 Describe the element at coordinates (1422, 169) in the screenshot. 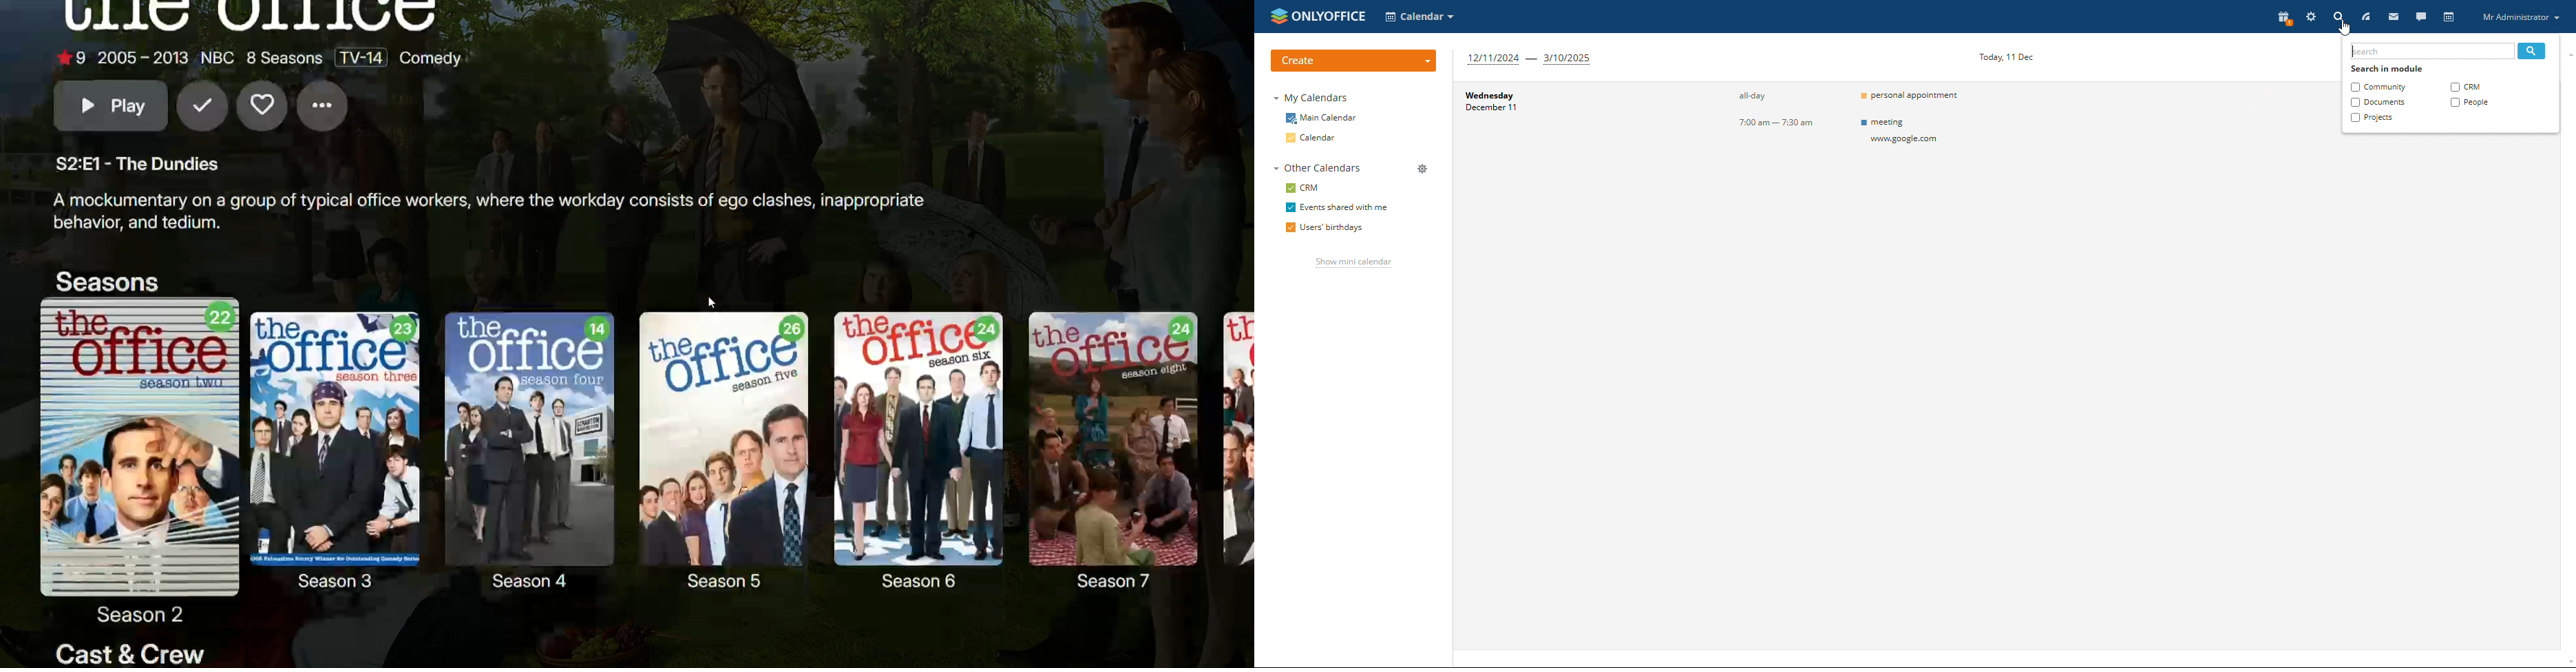

I see `manage` at that location.